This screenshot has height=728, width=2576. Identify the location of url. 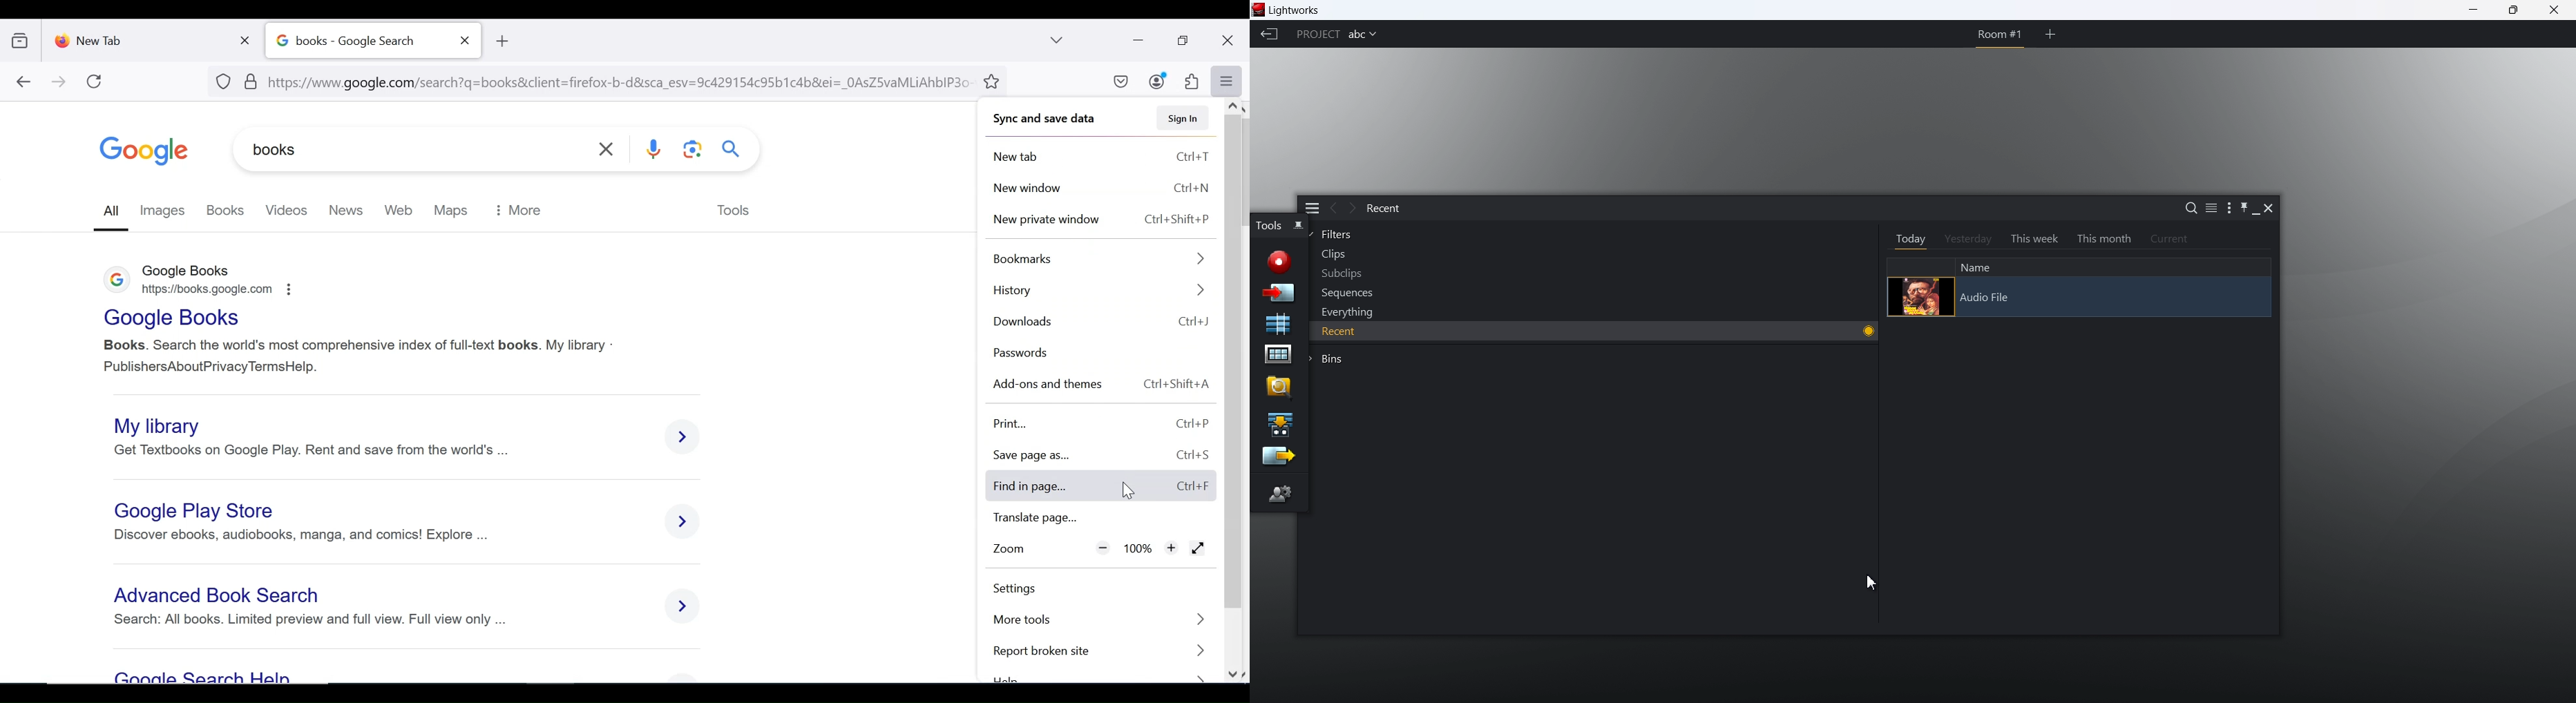
(595, 80).